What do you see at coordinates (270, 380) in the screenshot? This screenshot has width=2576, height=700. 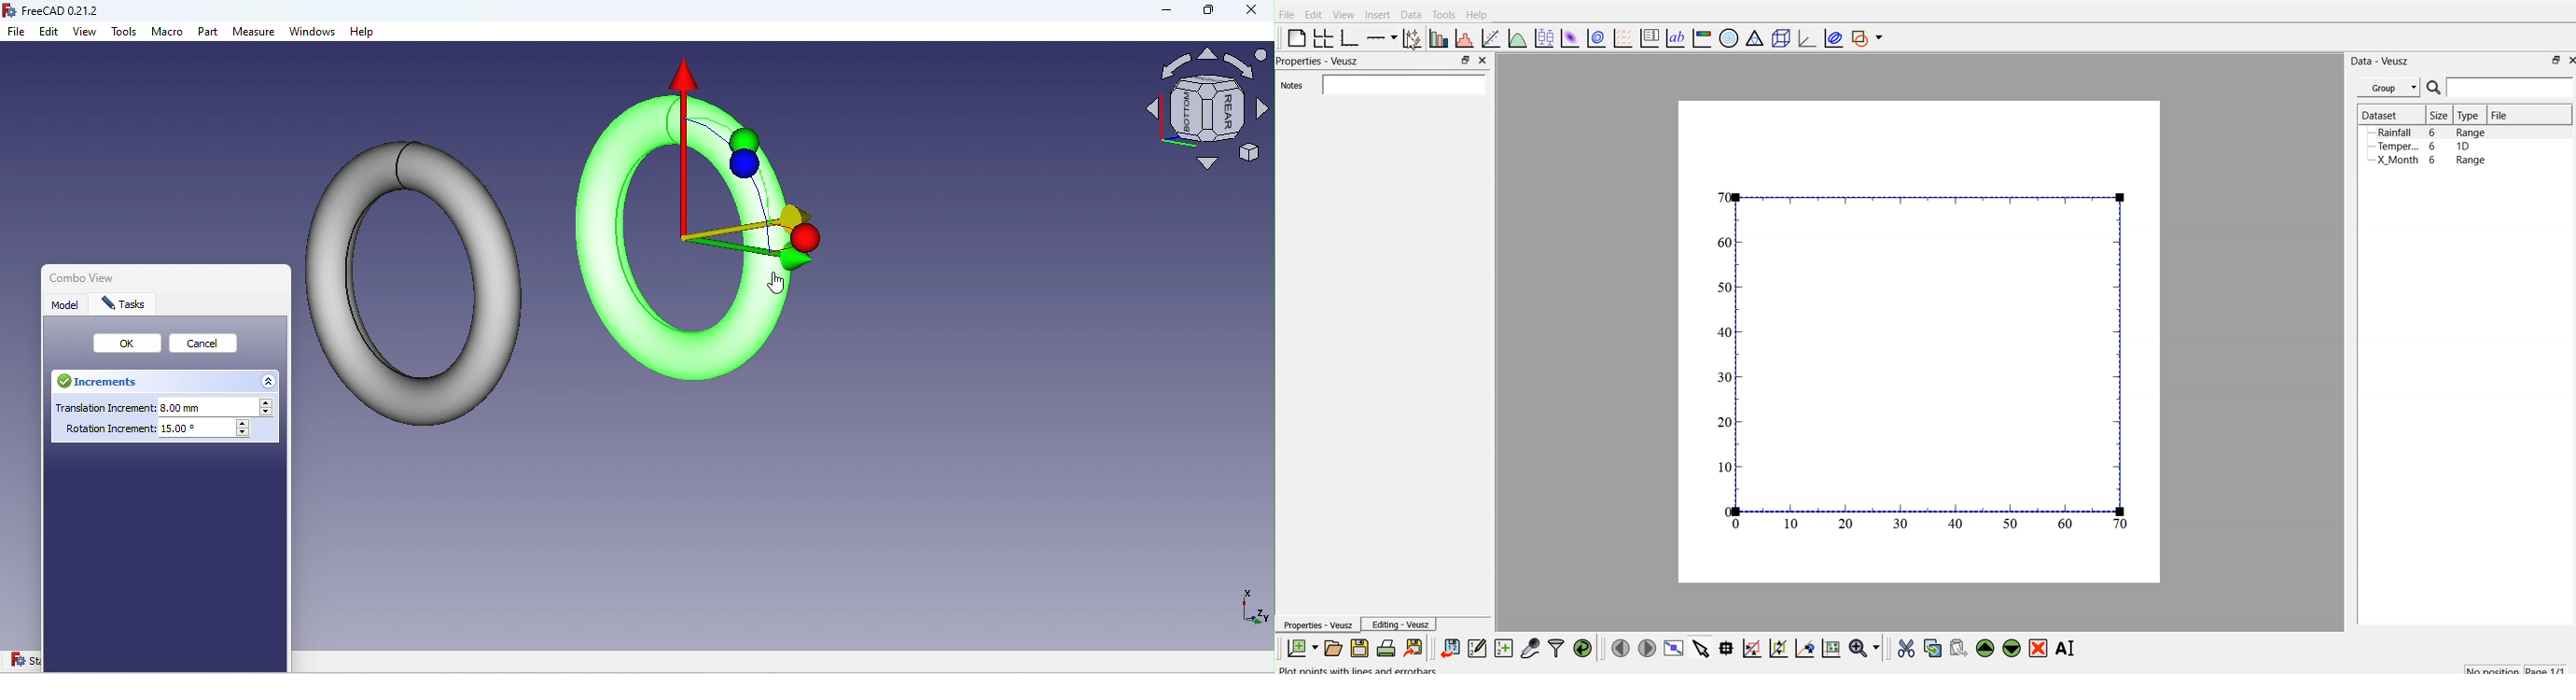 I see `Hide increments` at bounding box center [270, 380].